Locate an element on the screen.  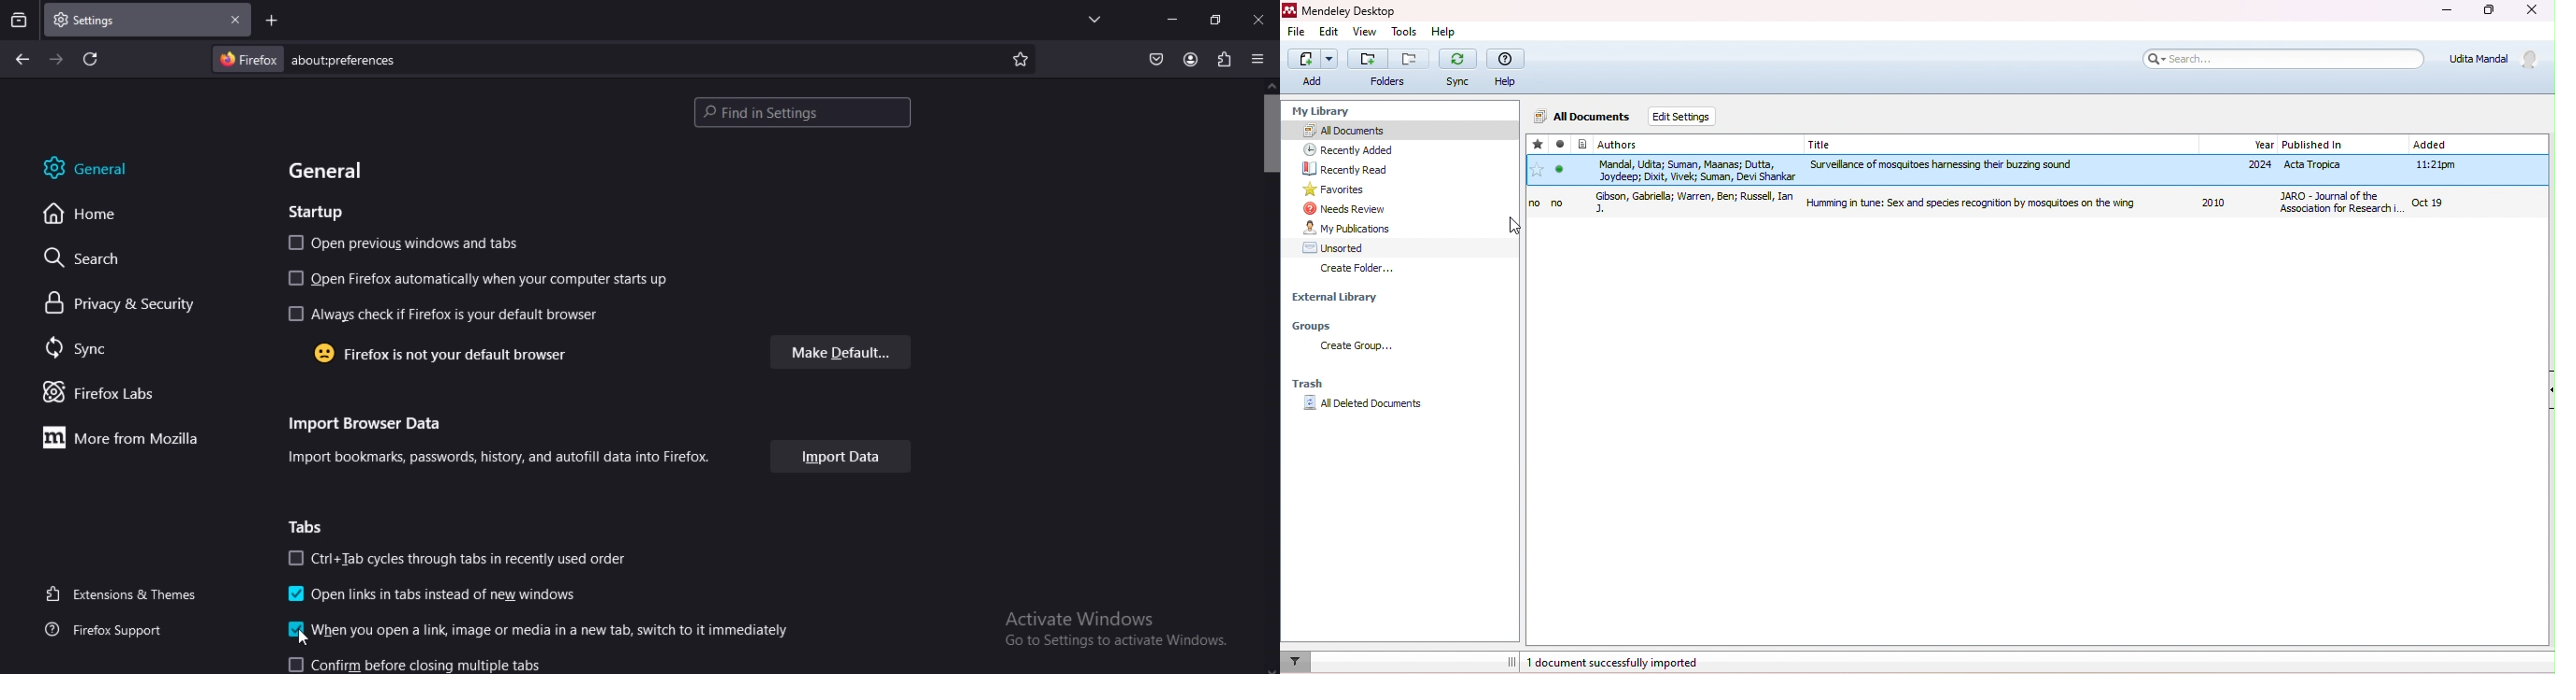
recently read is located at coordinates (1348, 169).